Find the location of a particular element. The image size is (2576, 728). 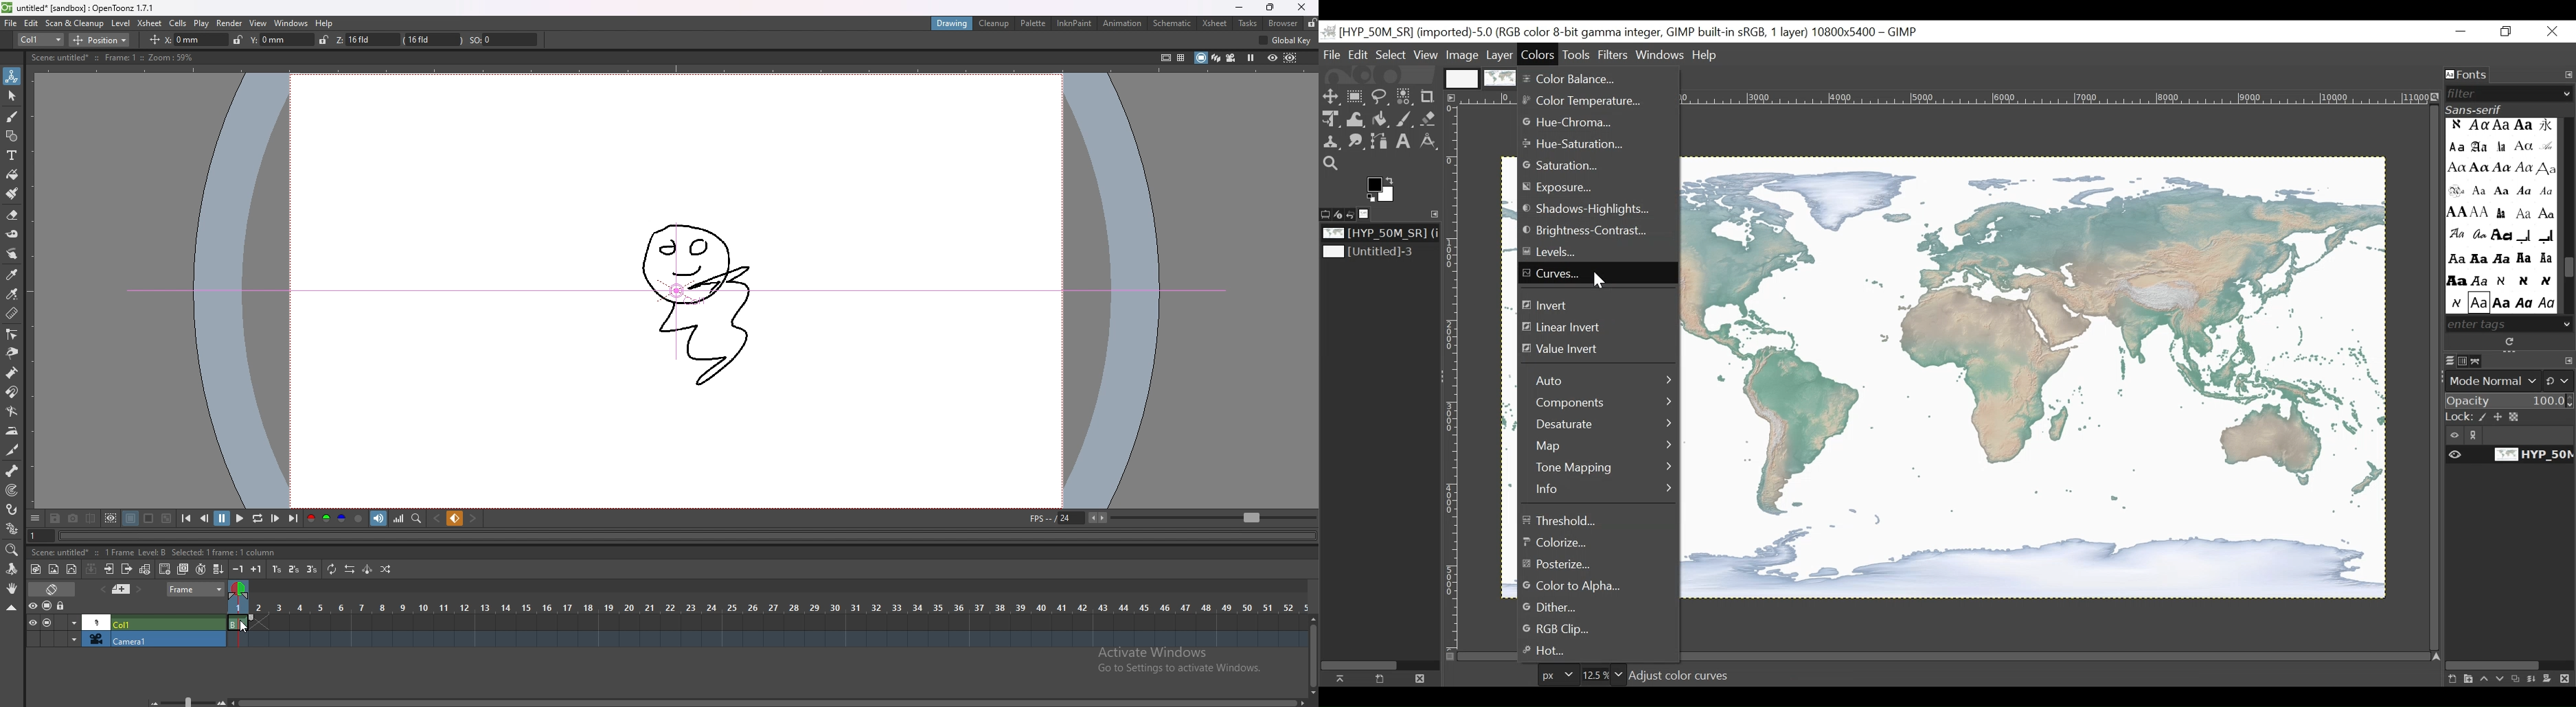

Brightness -Contrast is located at coordinates (1592, 230).